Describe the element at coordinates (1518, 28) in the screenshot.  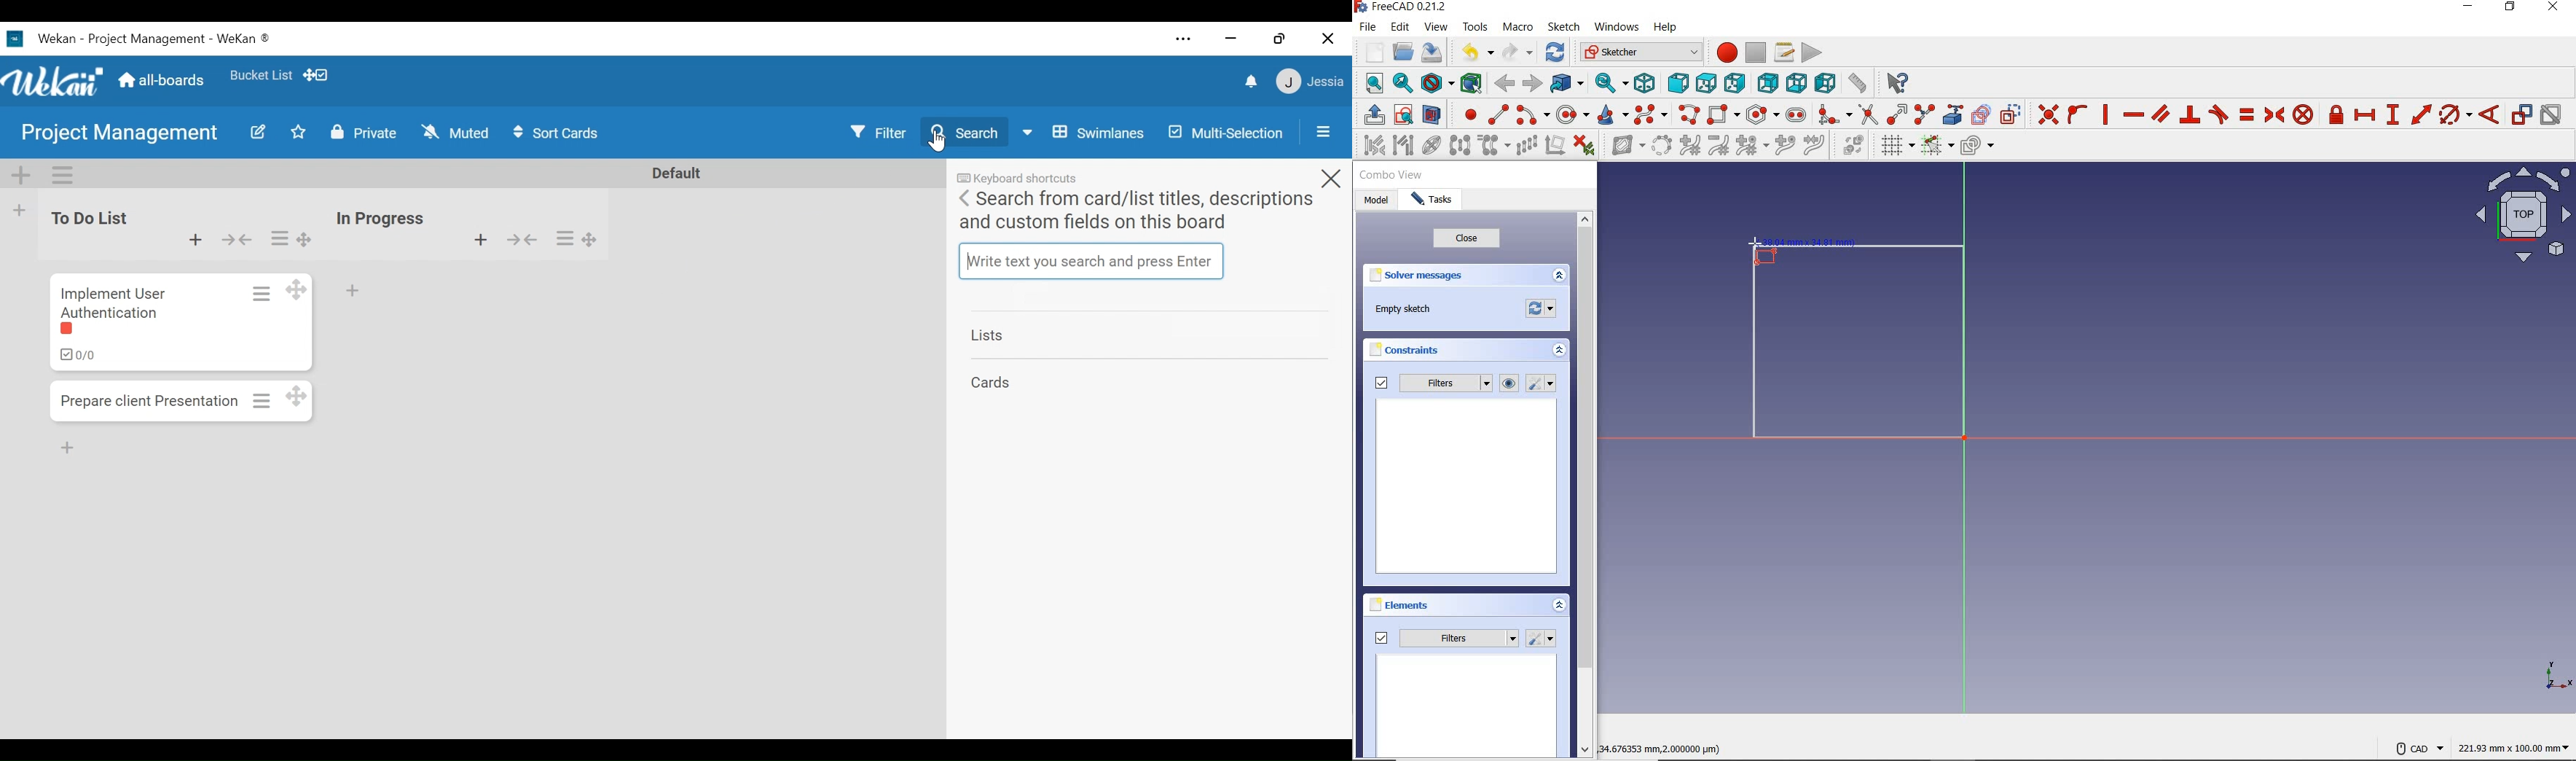
I see `macro` at that location.